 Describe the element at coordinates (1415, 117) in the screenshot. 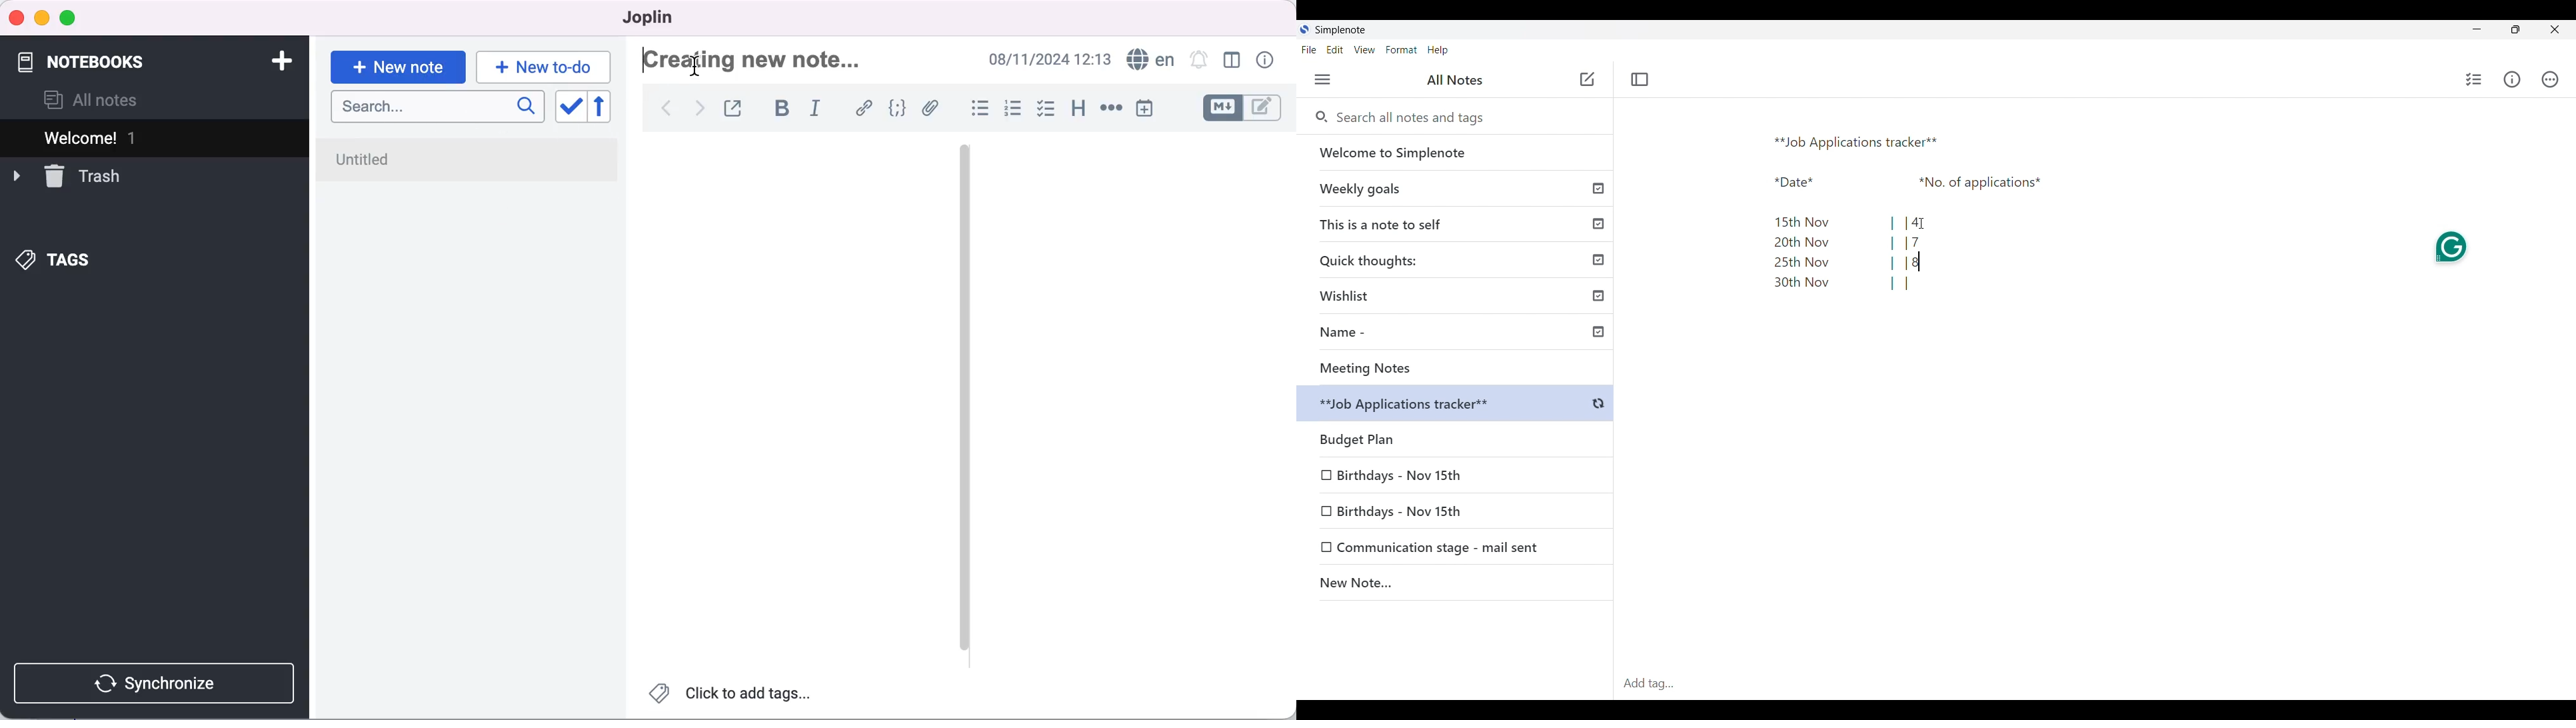

I see `Search all notes and tags` at that location.